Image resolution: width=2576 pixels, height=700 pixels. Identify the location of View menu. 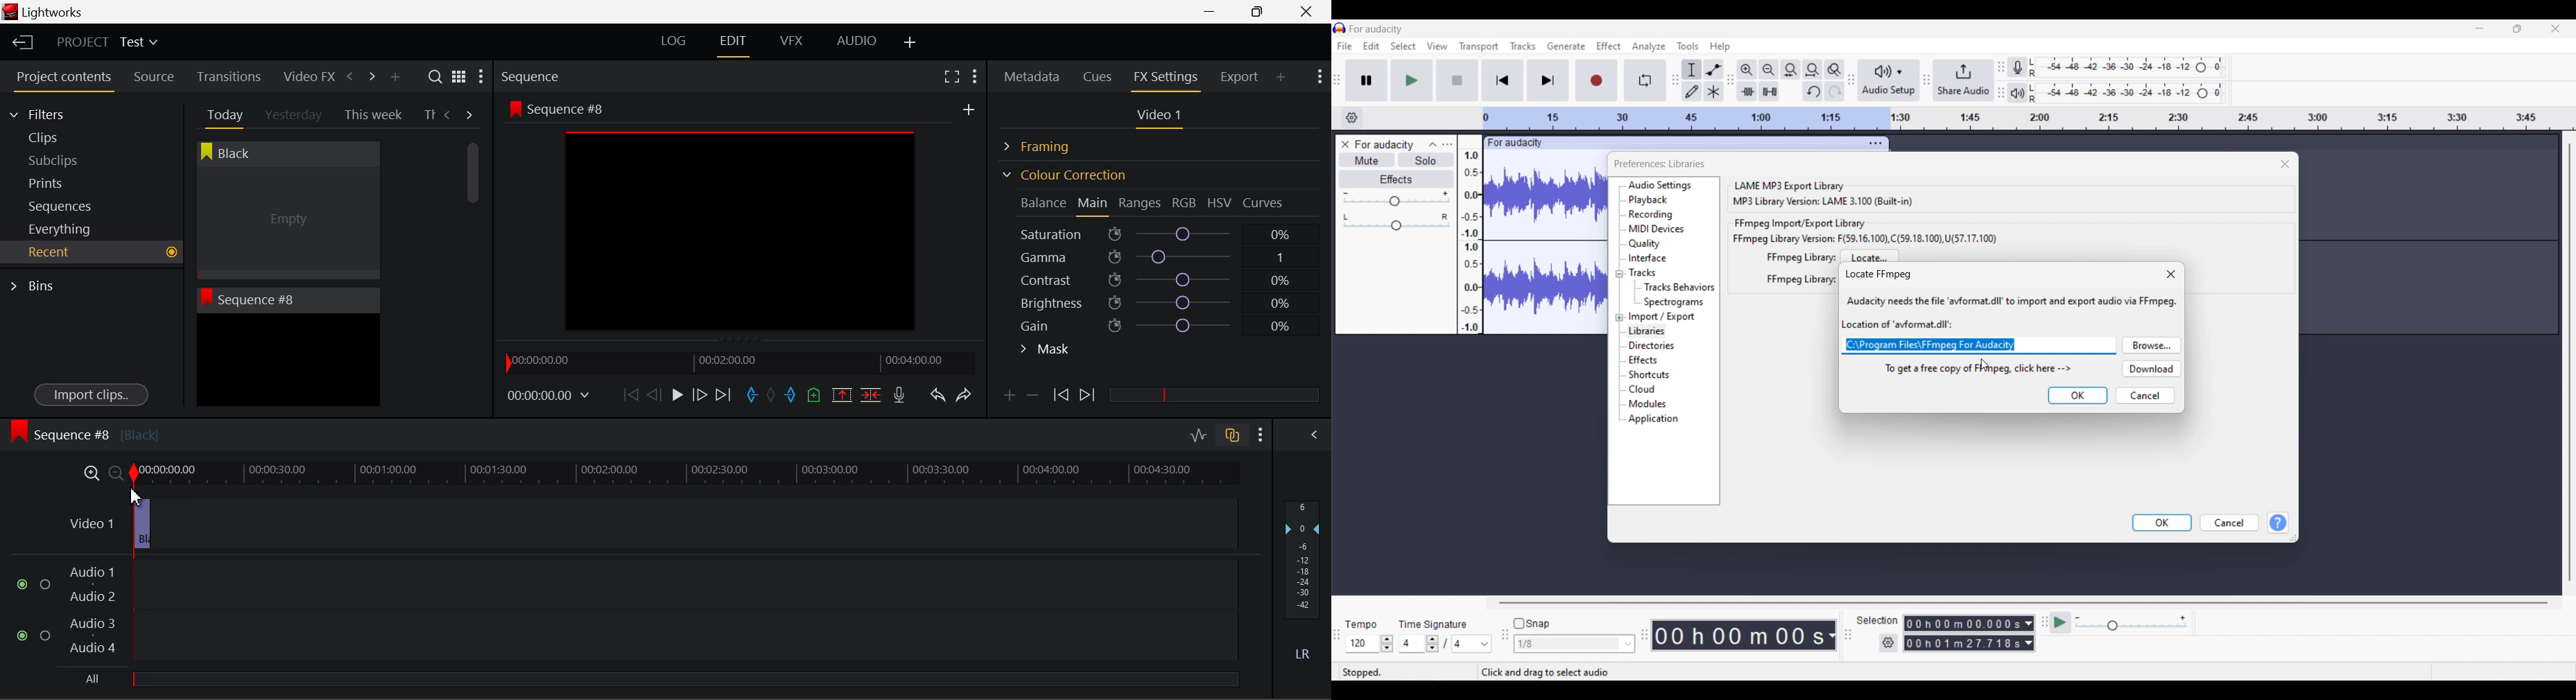
(1436, 45).